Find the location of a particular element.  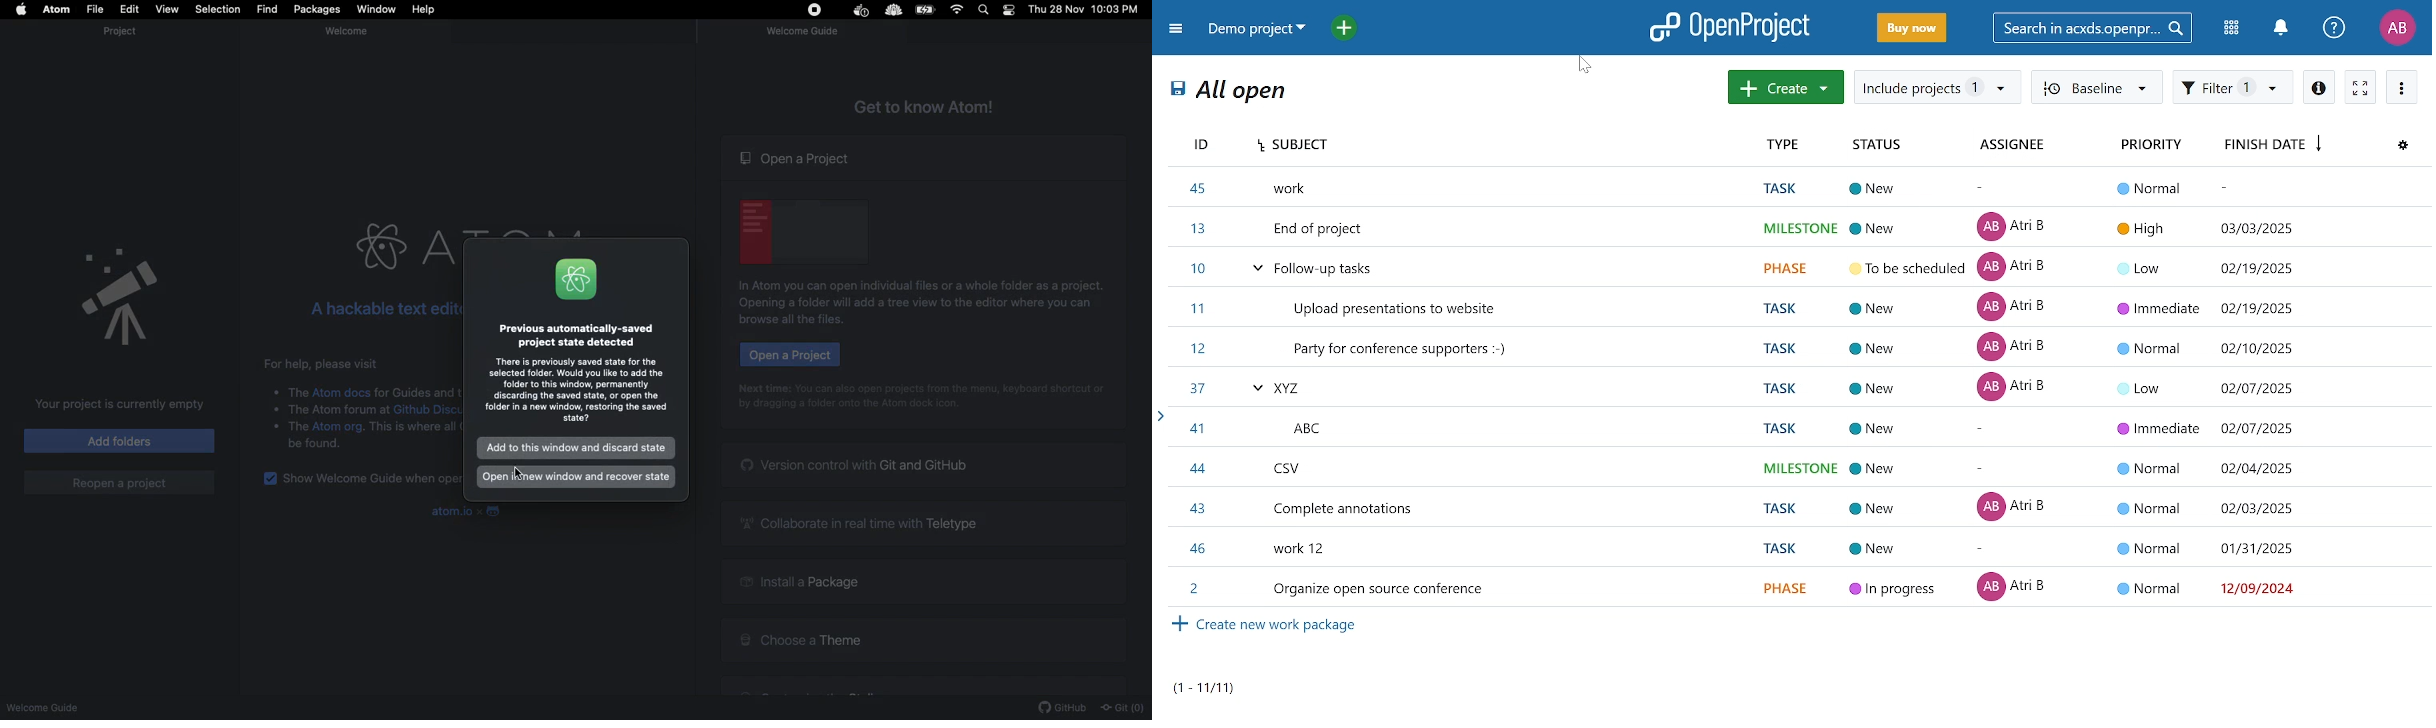

Screen is located at coordinates (805, 230).